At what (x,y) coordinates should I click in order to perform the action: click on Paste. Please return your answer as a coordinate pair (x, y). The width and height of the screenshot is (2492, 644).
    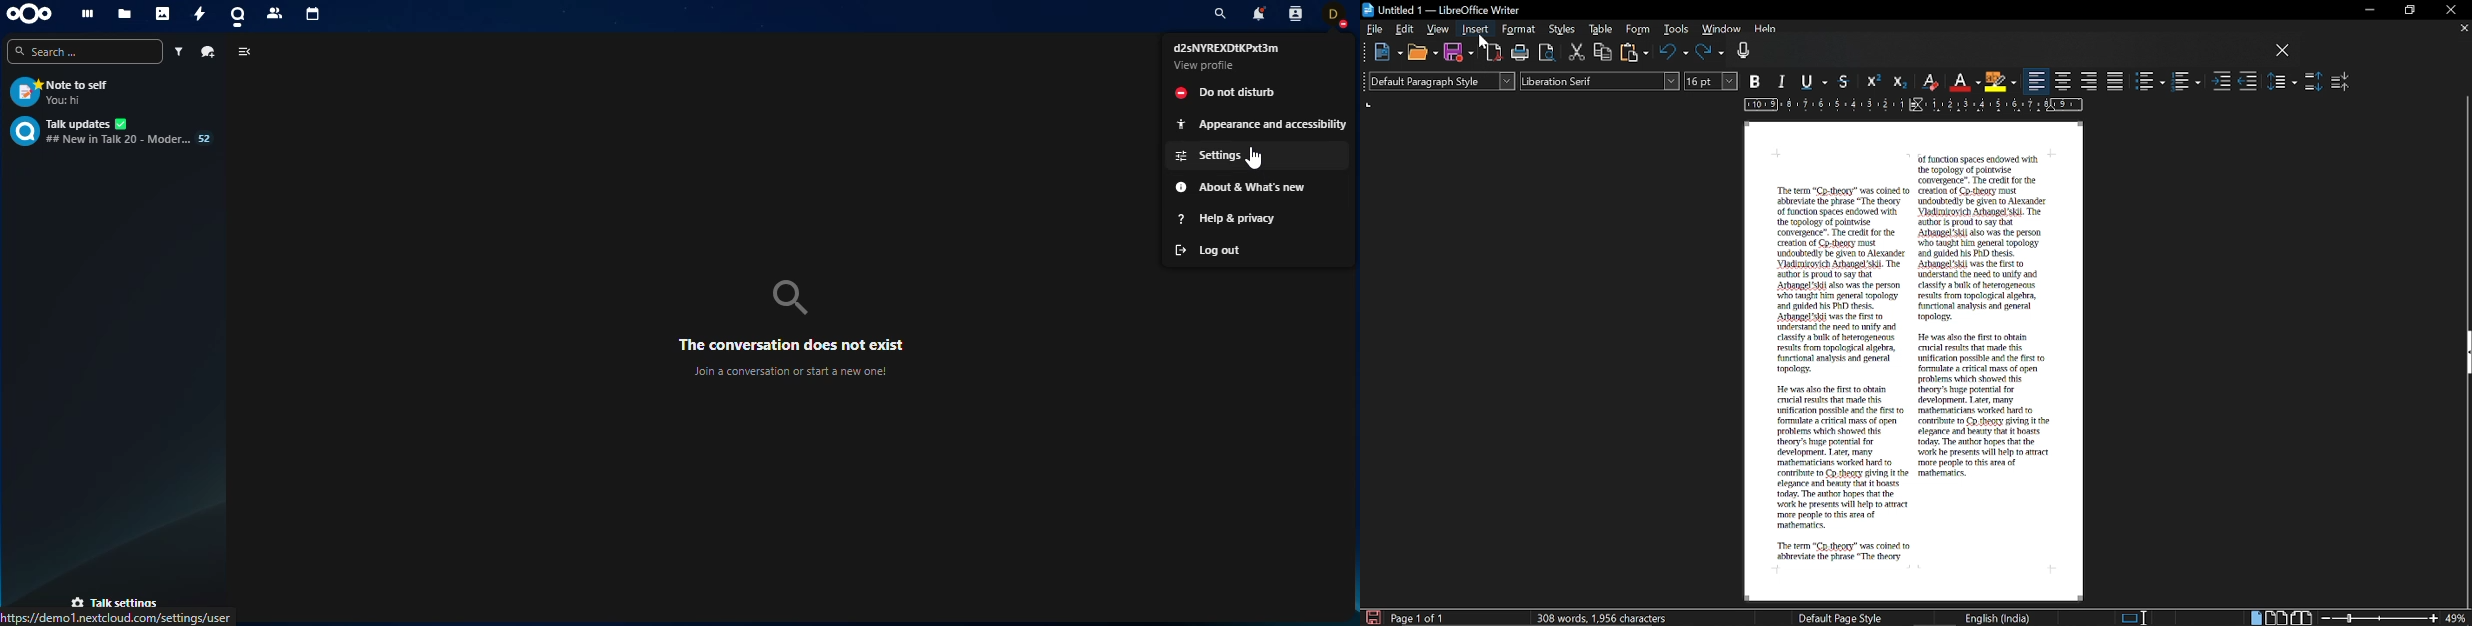
    Looking at the image, I should click on (1635, 52).